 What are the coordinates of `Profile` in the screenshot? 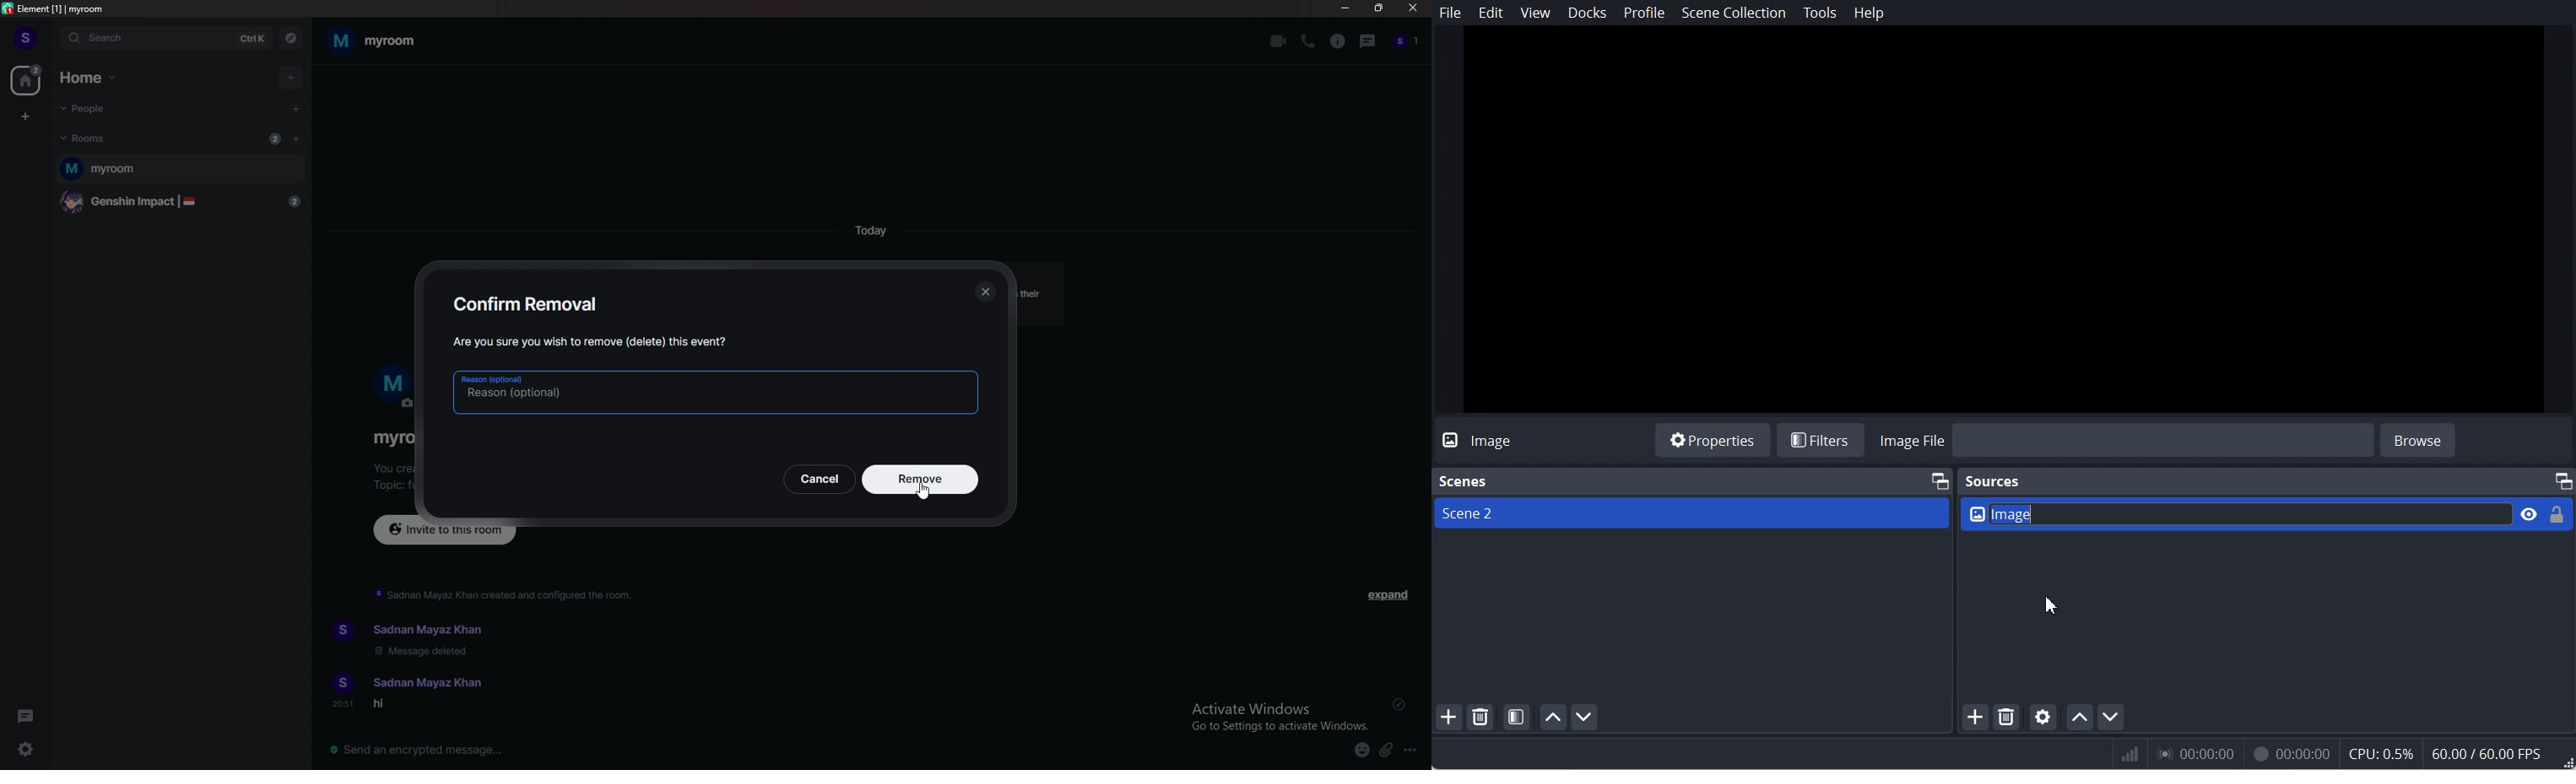 It's located at (1643, 14).